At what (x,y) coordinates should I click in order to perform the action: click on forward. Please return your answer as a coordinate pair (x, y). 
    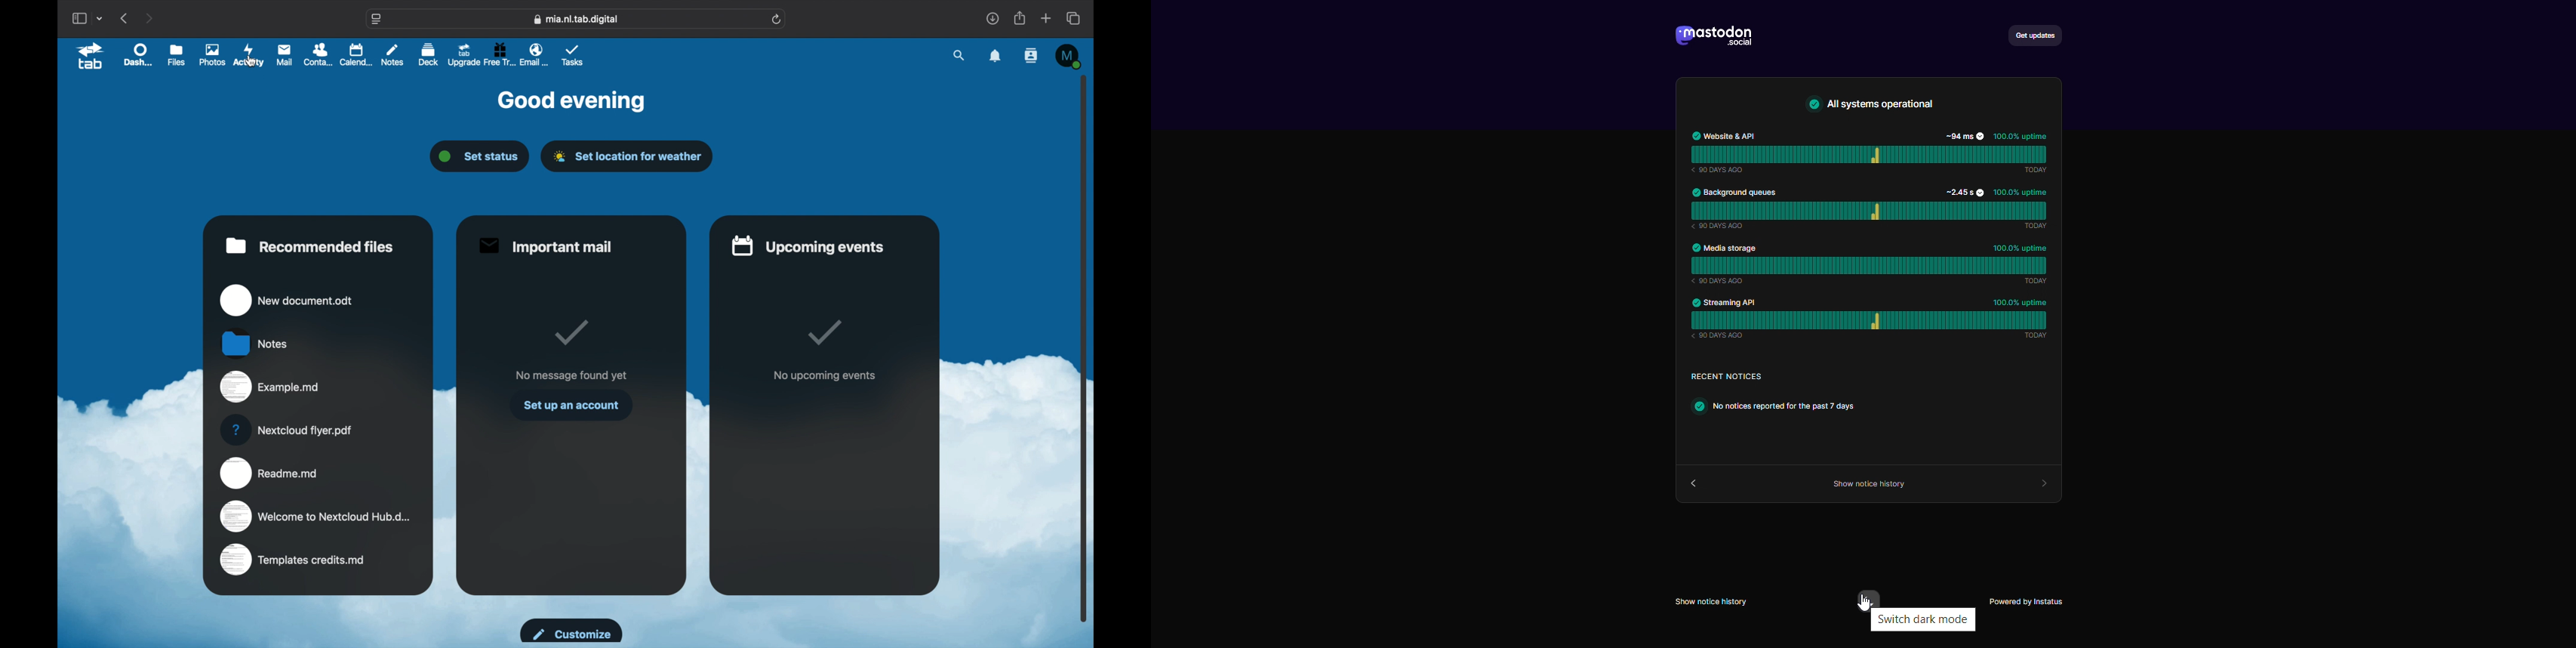
    Looking at the image, I should click on (2036, 485).